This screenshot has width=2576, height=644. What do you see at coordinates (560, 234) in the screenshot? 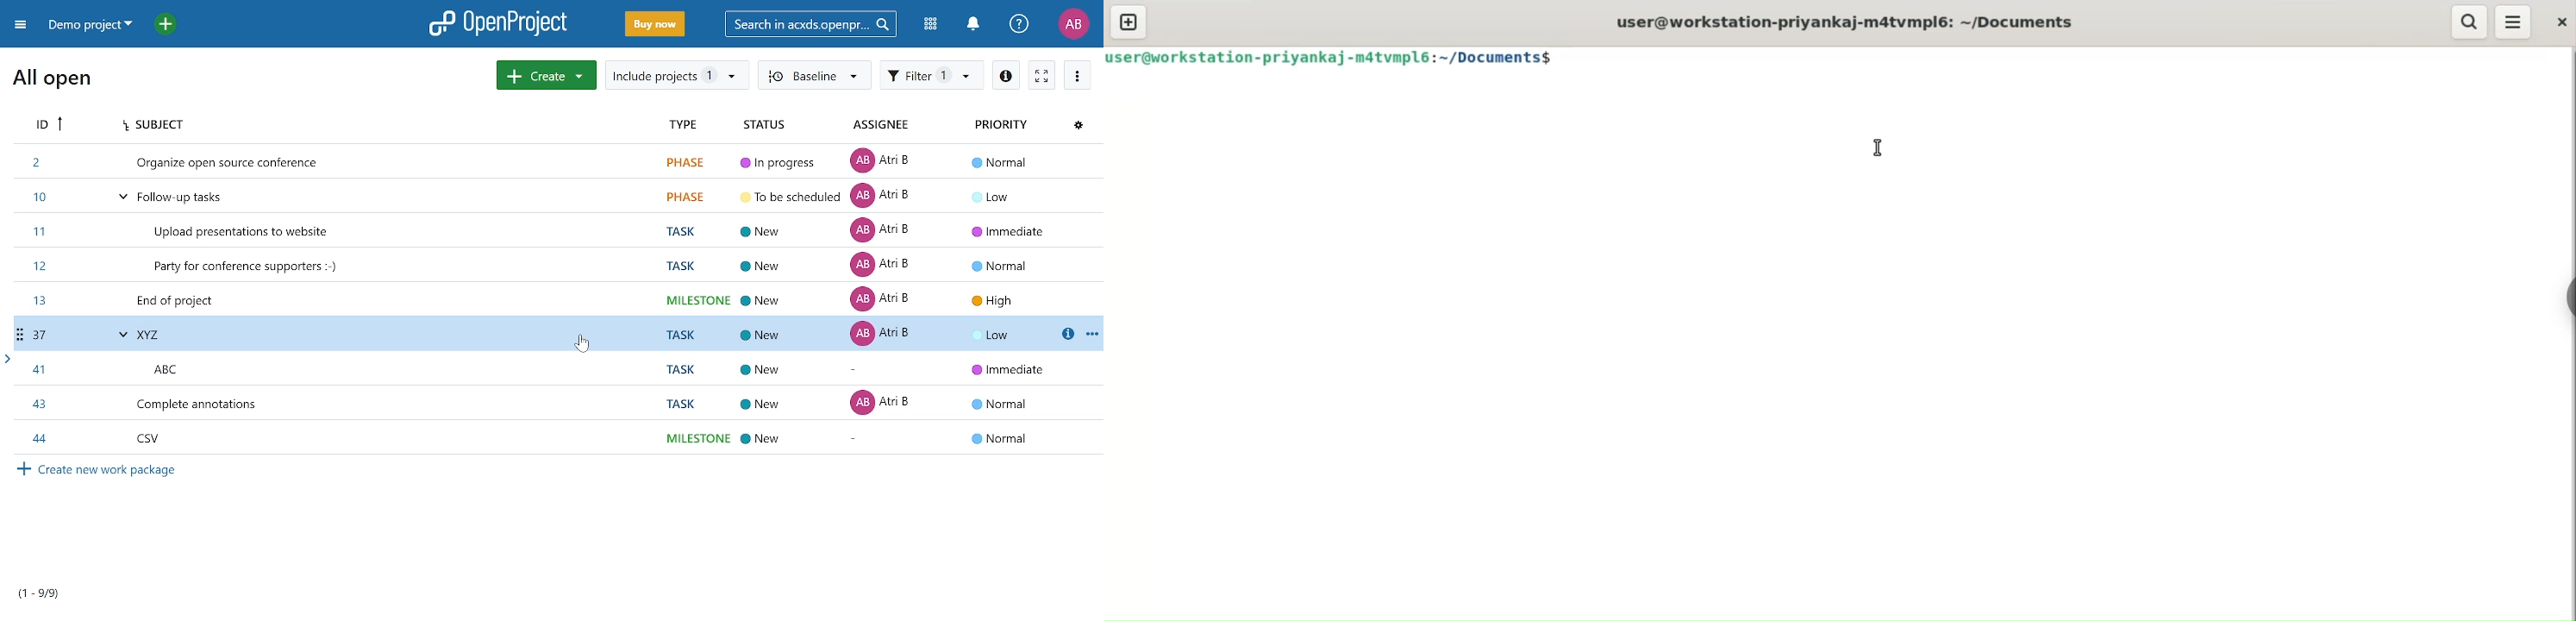
I see `work package ID 11 details` at bounding box center [560, 234].